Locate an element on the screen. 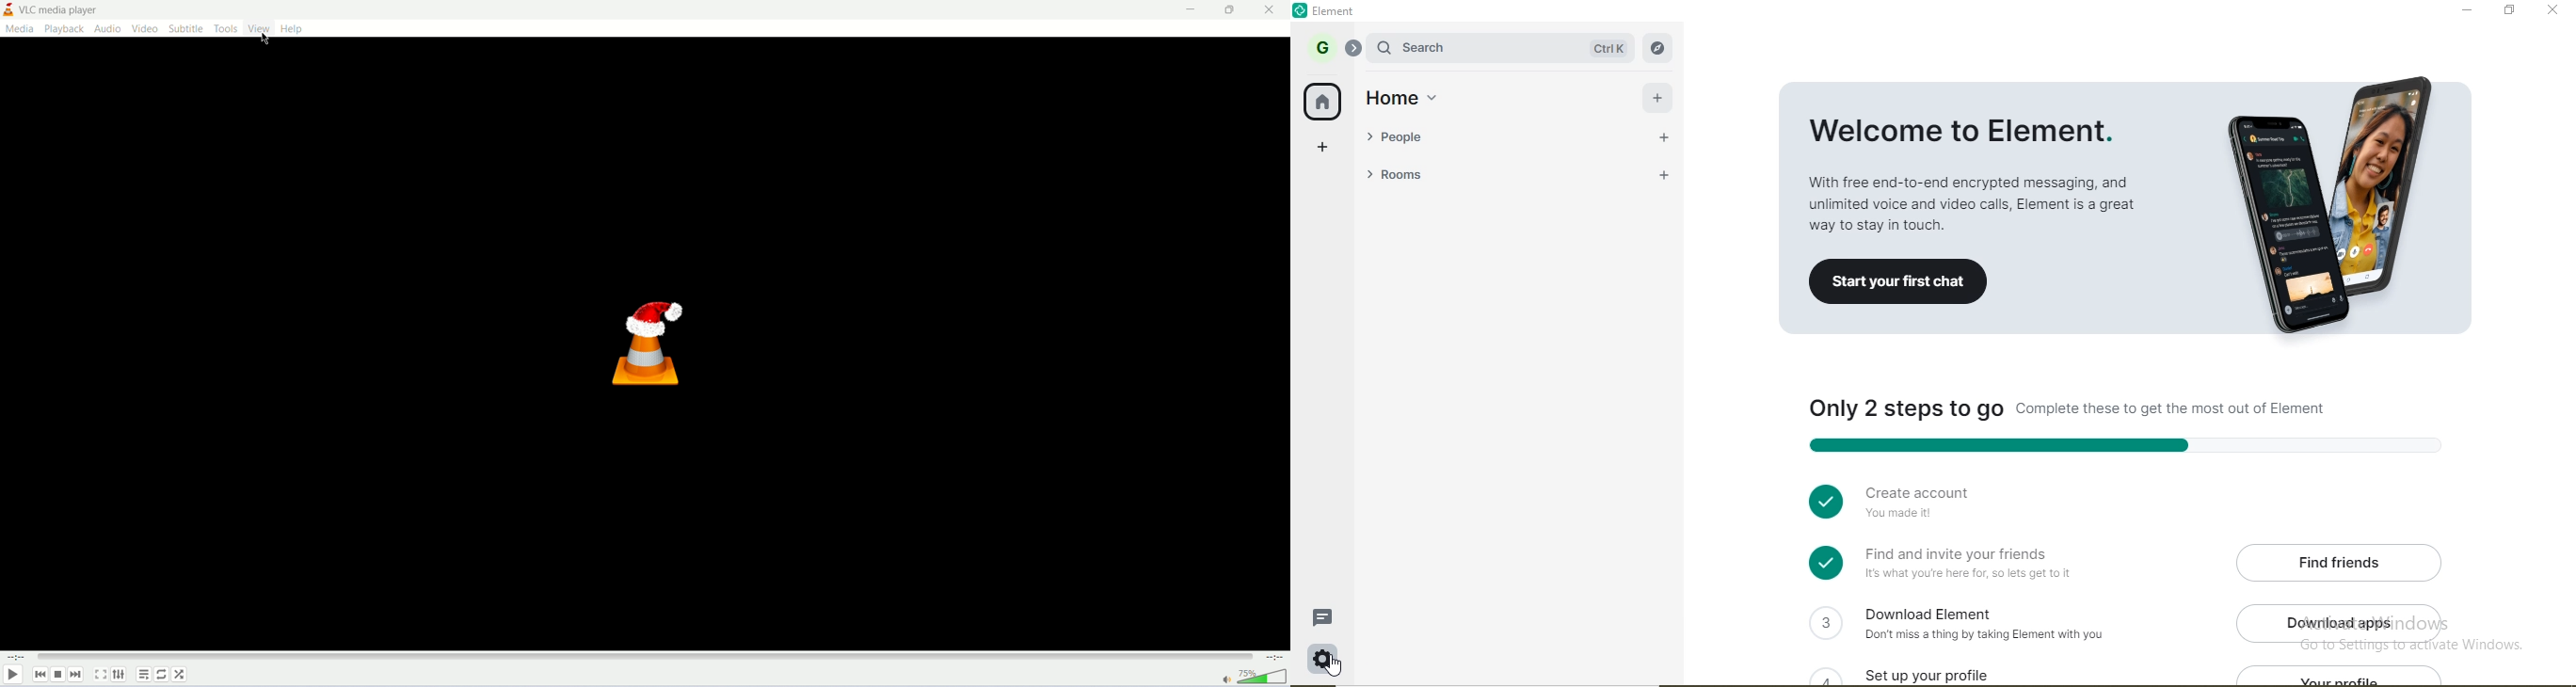 The height and width of the screenshot is (700, 2576). element logo is located at coordinates (1303, 10).